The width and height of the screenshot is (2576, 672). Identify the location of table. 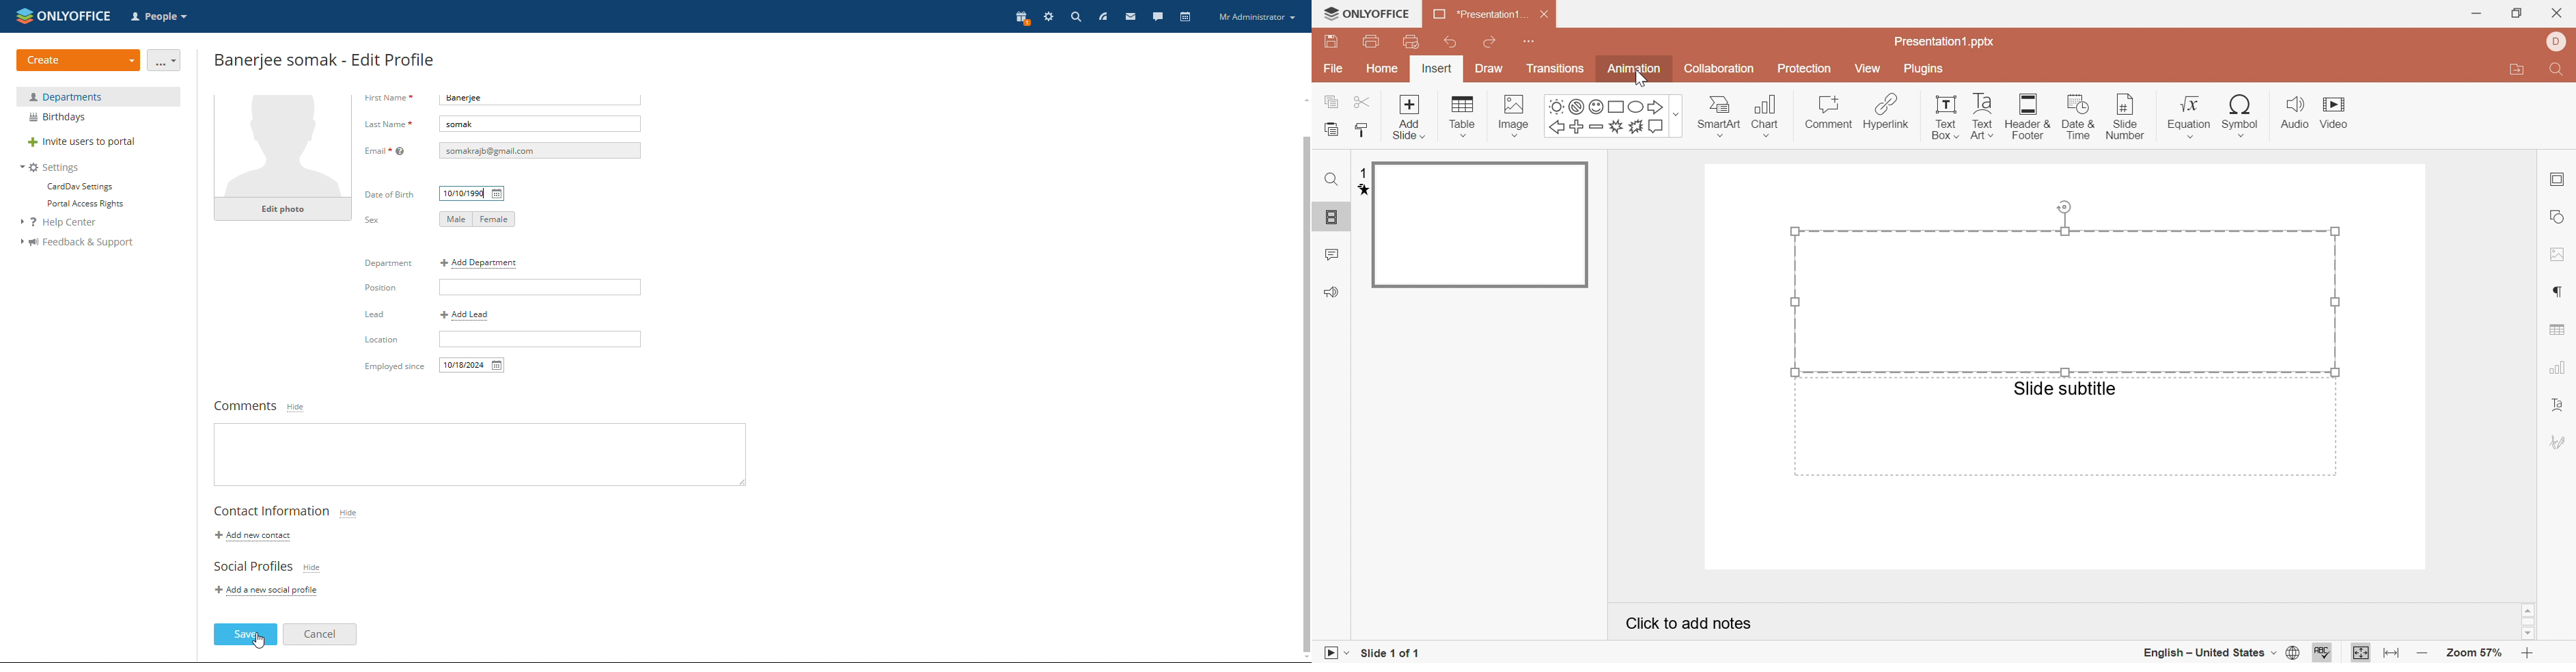
(1462, 113).